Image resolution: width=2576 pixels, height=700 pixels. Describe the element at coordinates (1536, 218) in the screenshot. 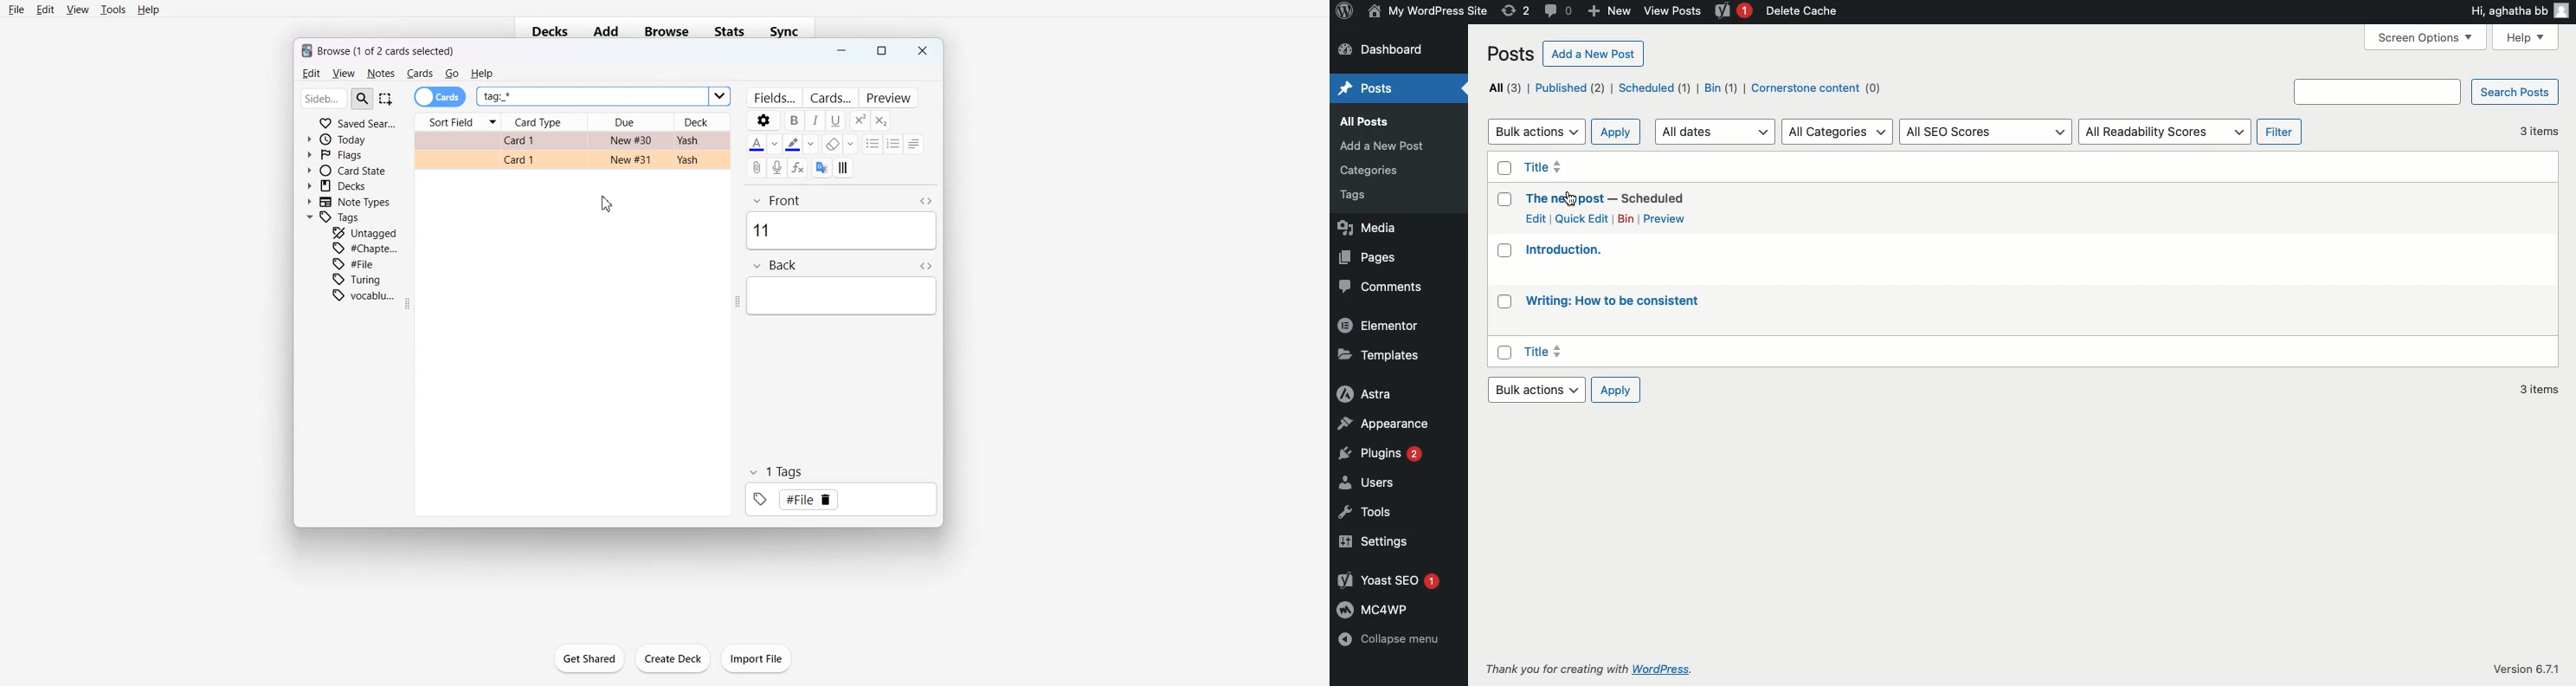

I see `Edit` at that location.